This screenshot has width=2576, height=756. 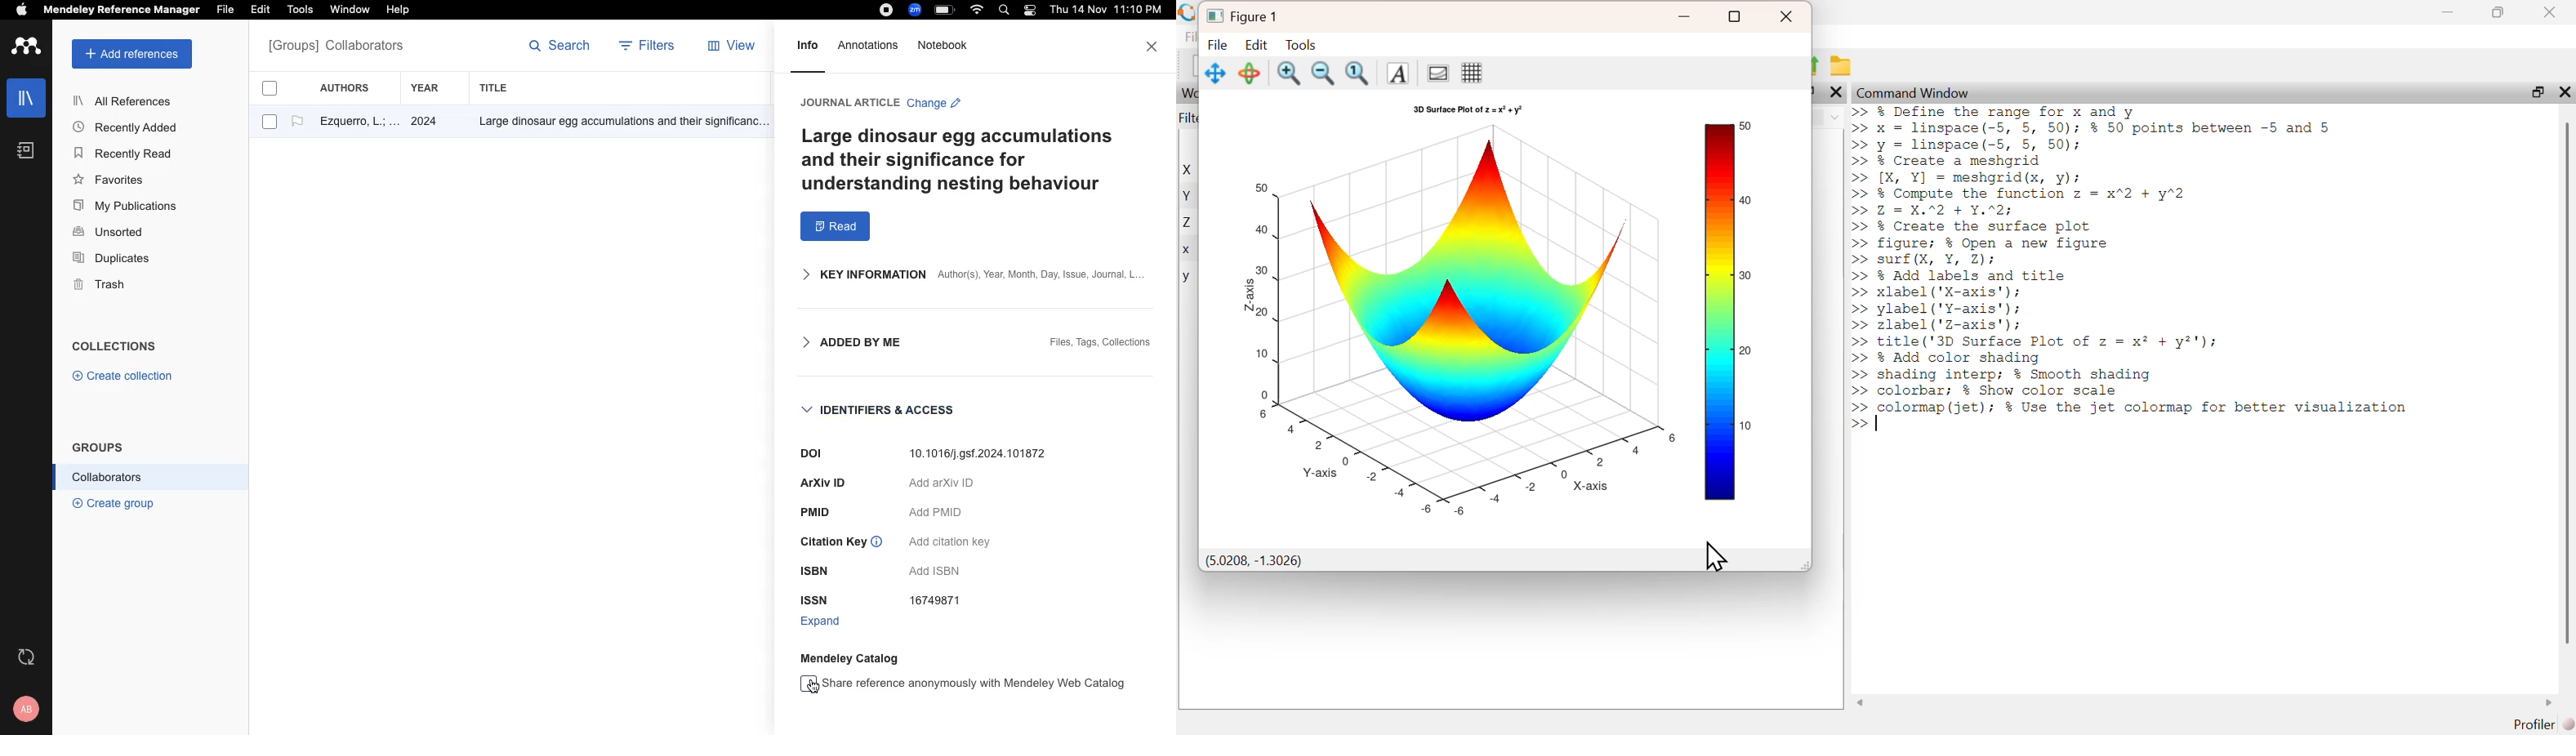 I want to click on x, so click(x=1188, y=251).